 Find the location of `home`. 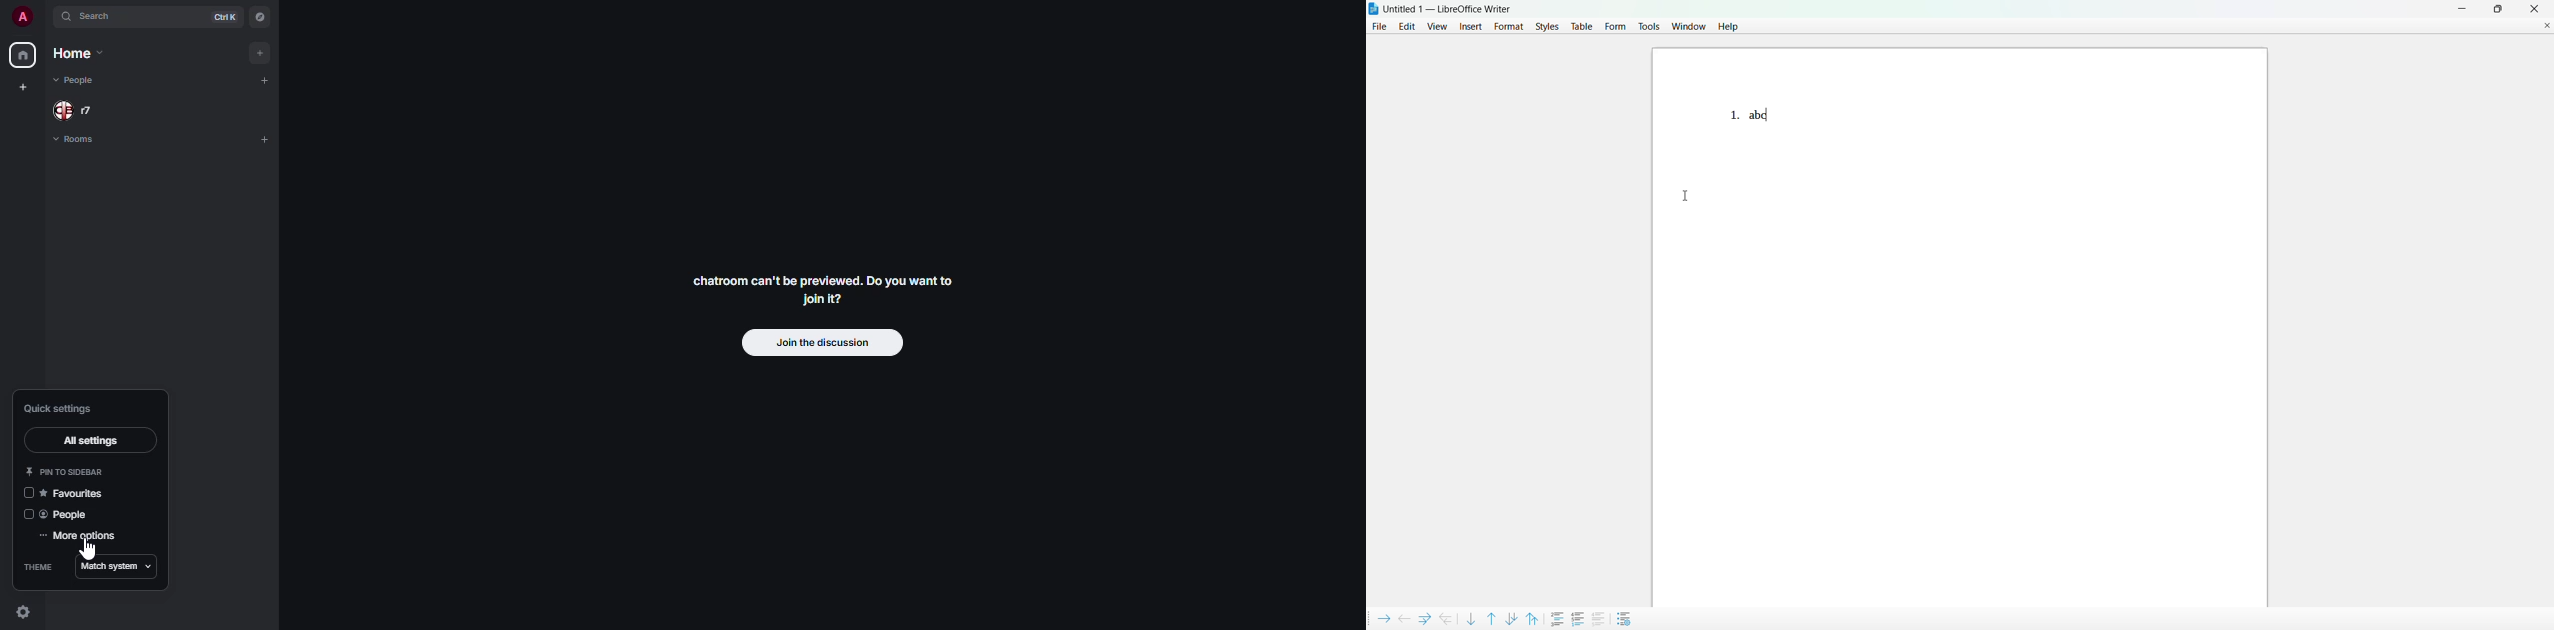

home is located at coordinates (22, 55).